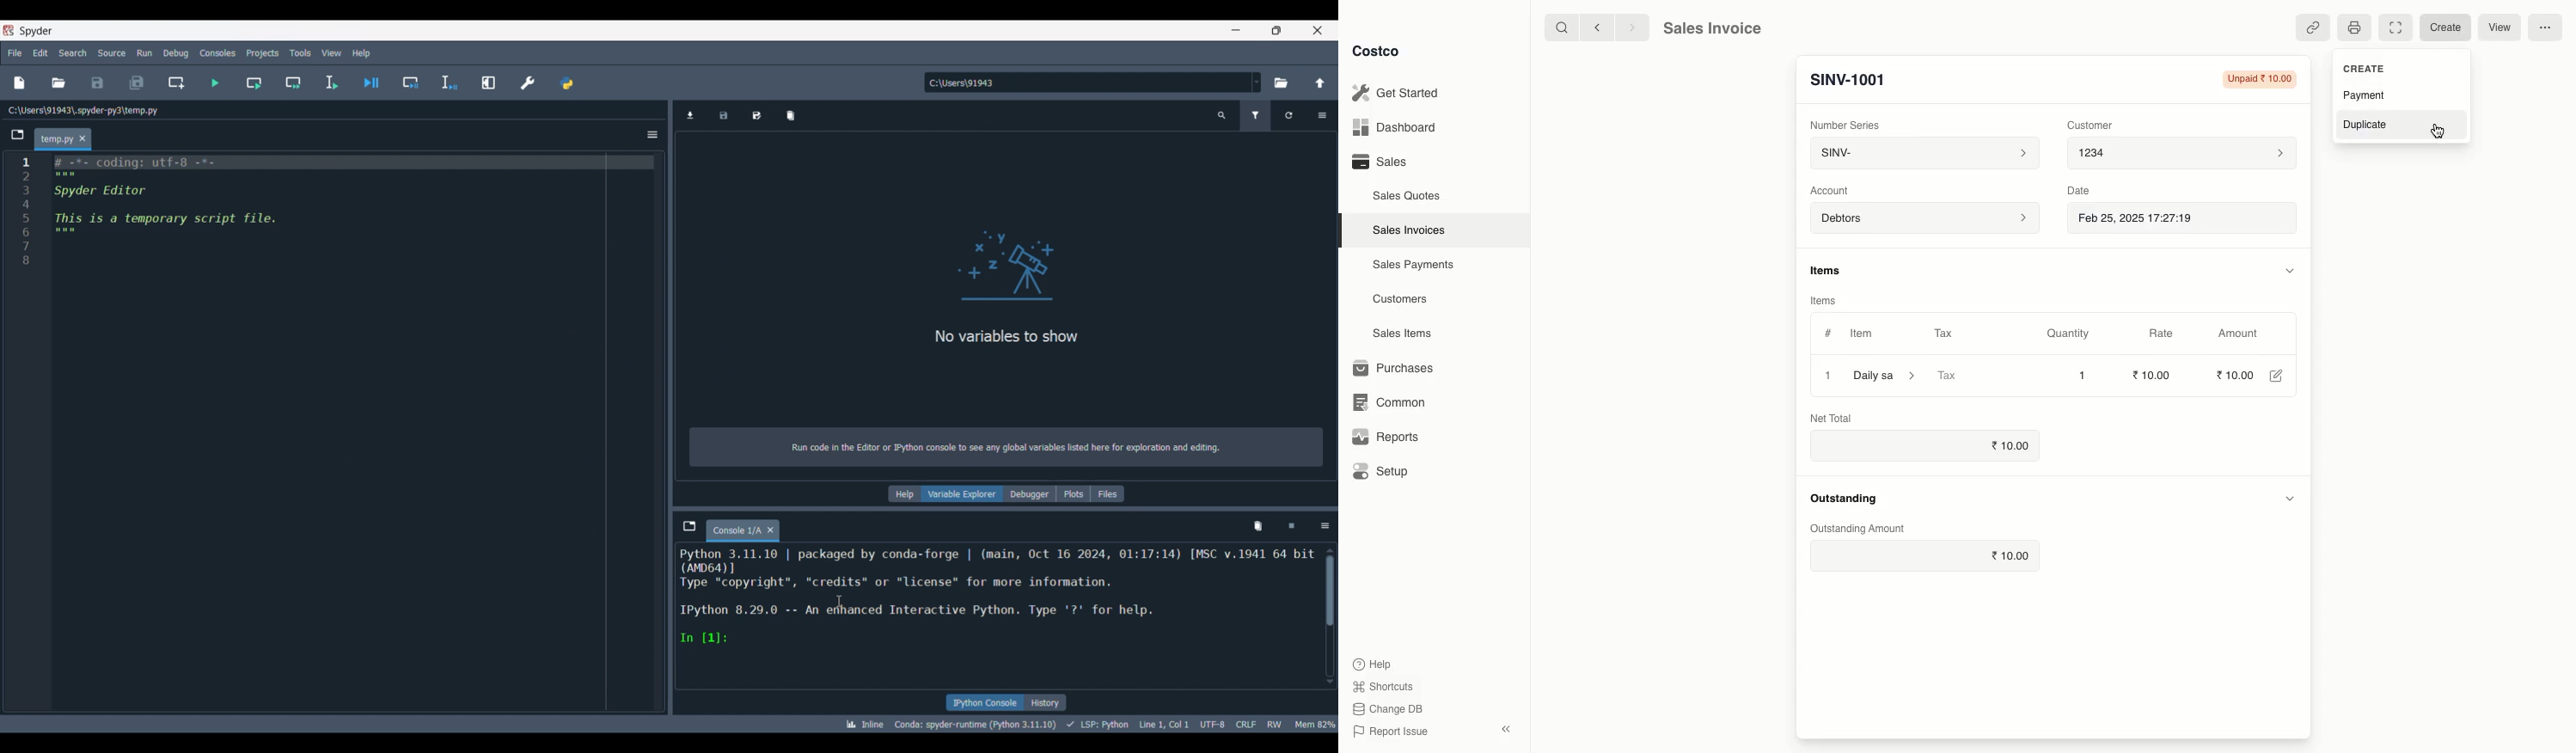 The image size is (2576, 756). I want to click on Options, so click(1326, 526).